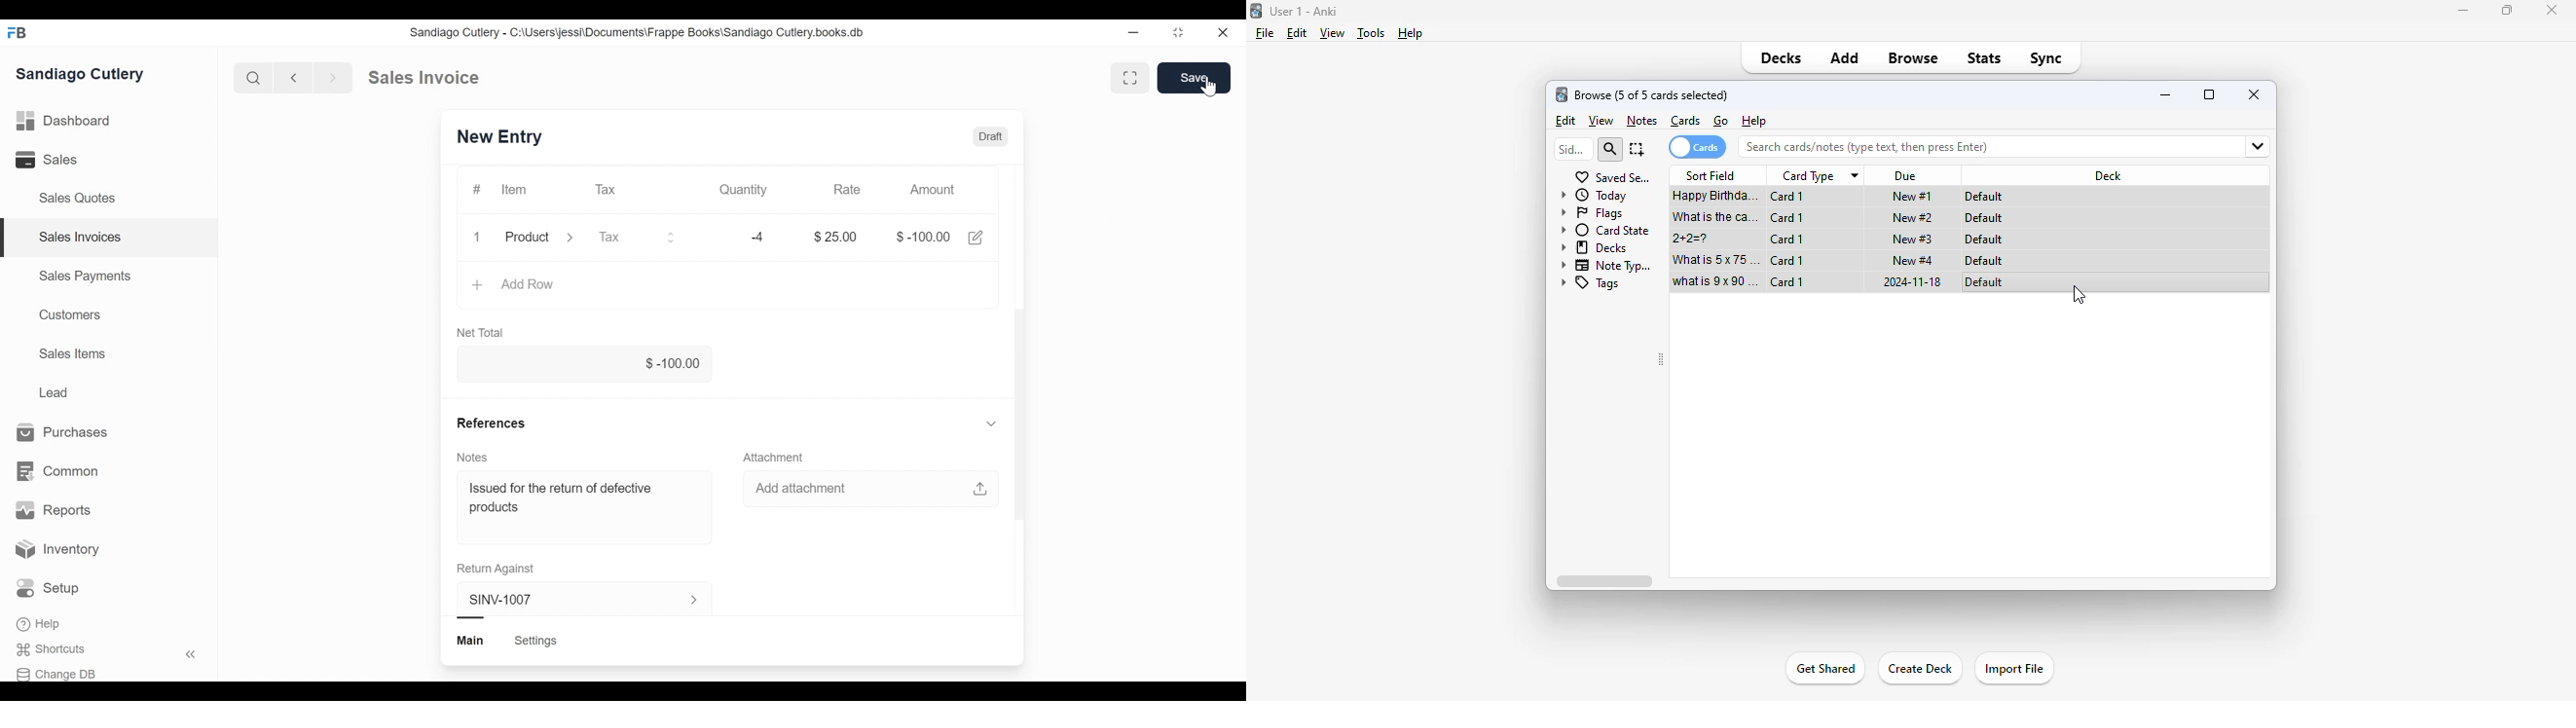  Describe the element at coordinates (515, 190) in the screenshot. I see `Item` at that location.